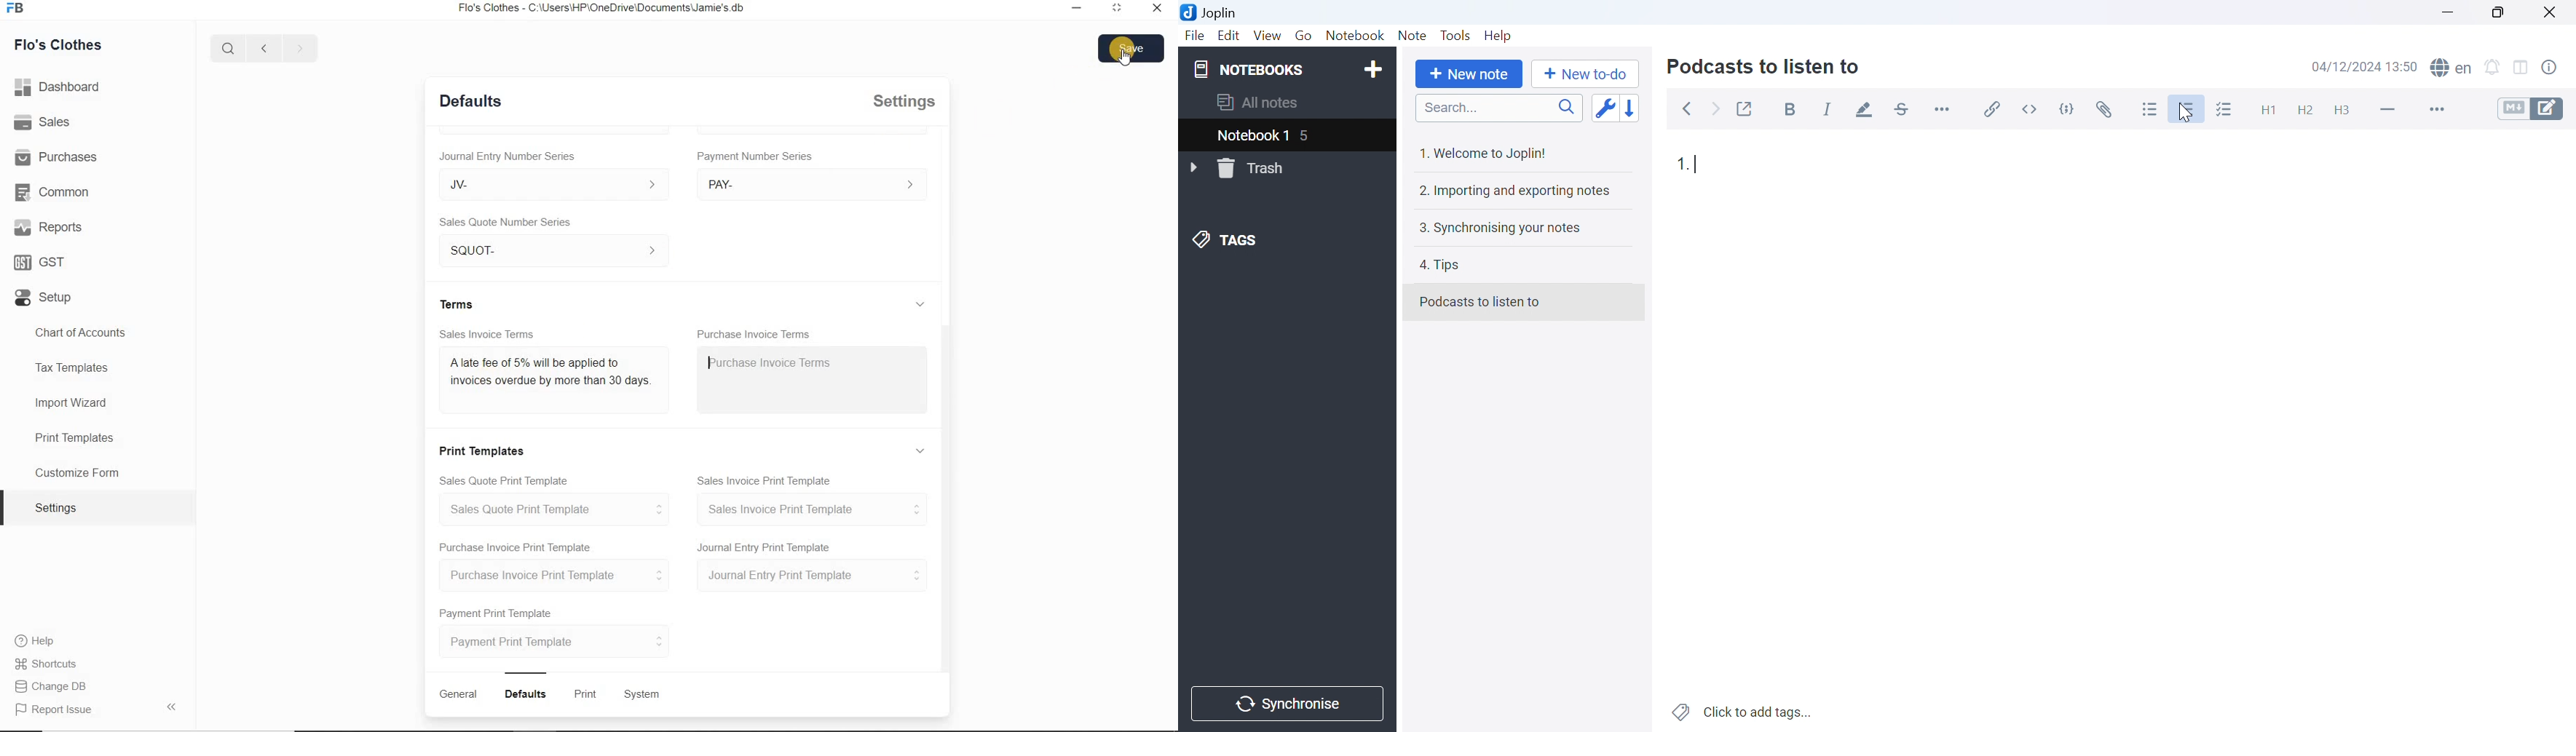 The width and height of the screenshot is (2576, 756). Describe the element at coordinates (1485, 154) in the screenshot. I see `1. Welcome to Joplin!` at that location.